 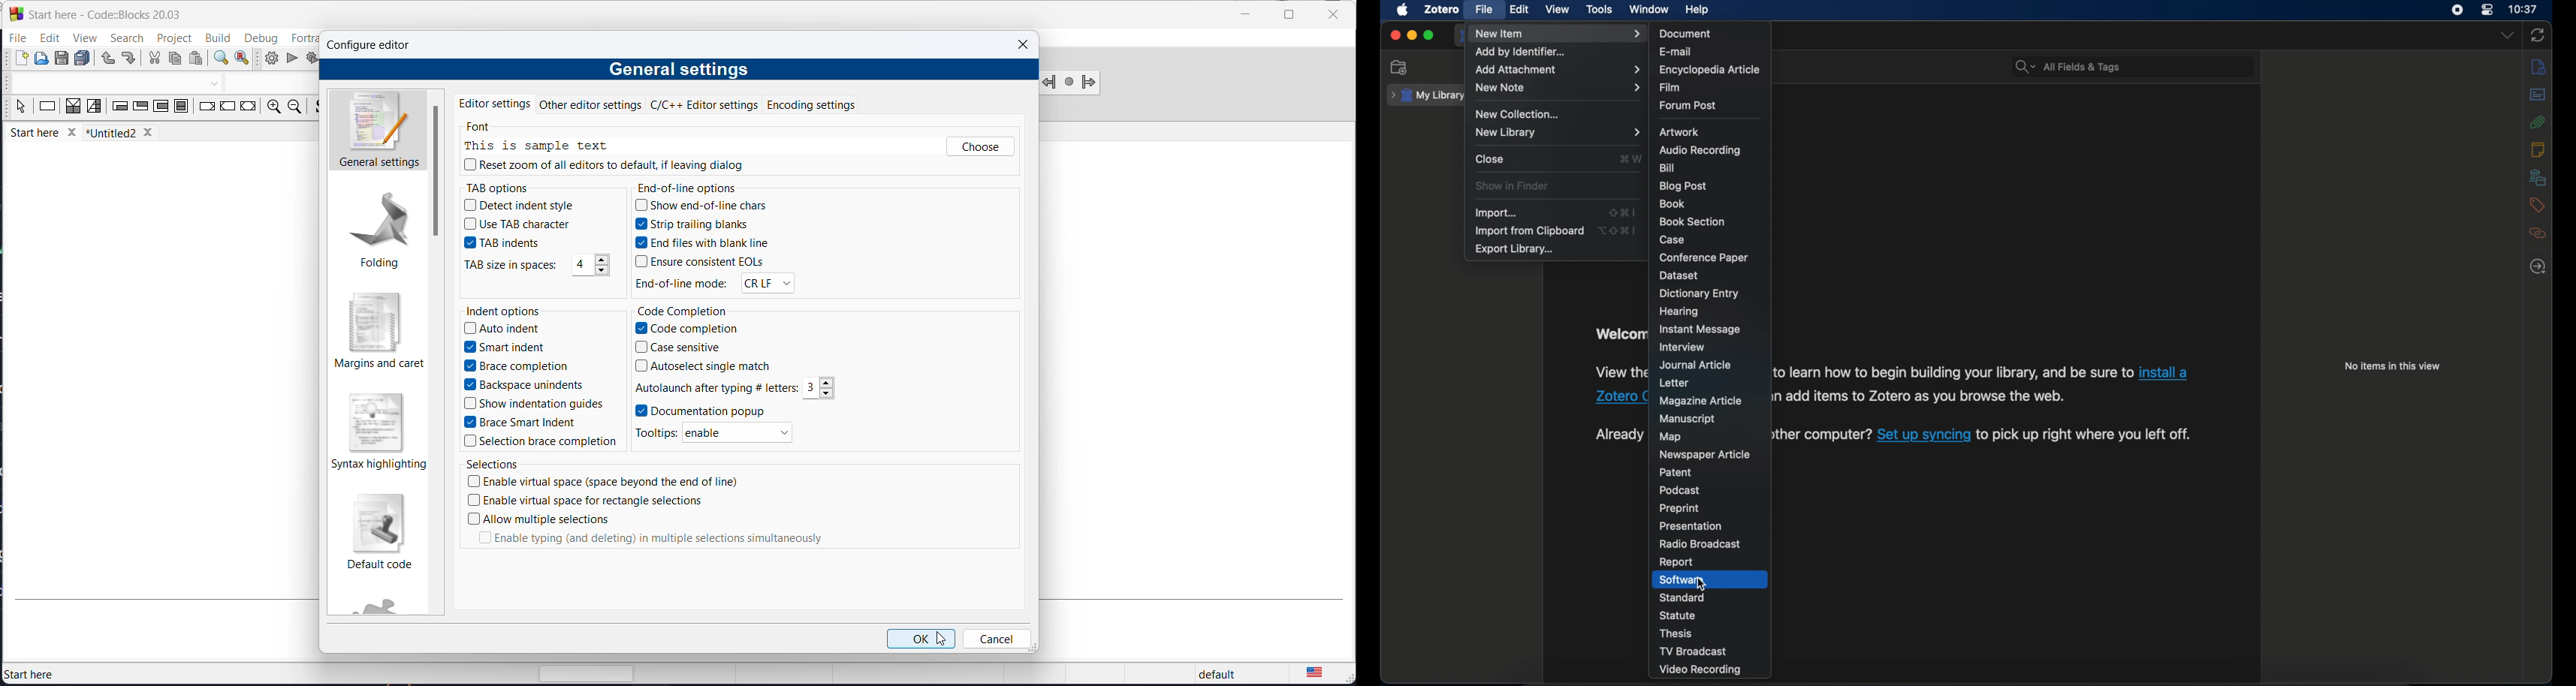 What do you see at coordinates (769, 284) in the screenshot?
I see `dropdown` at bounding box center [769, 284].